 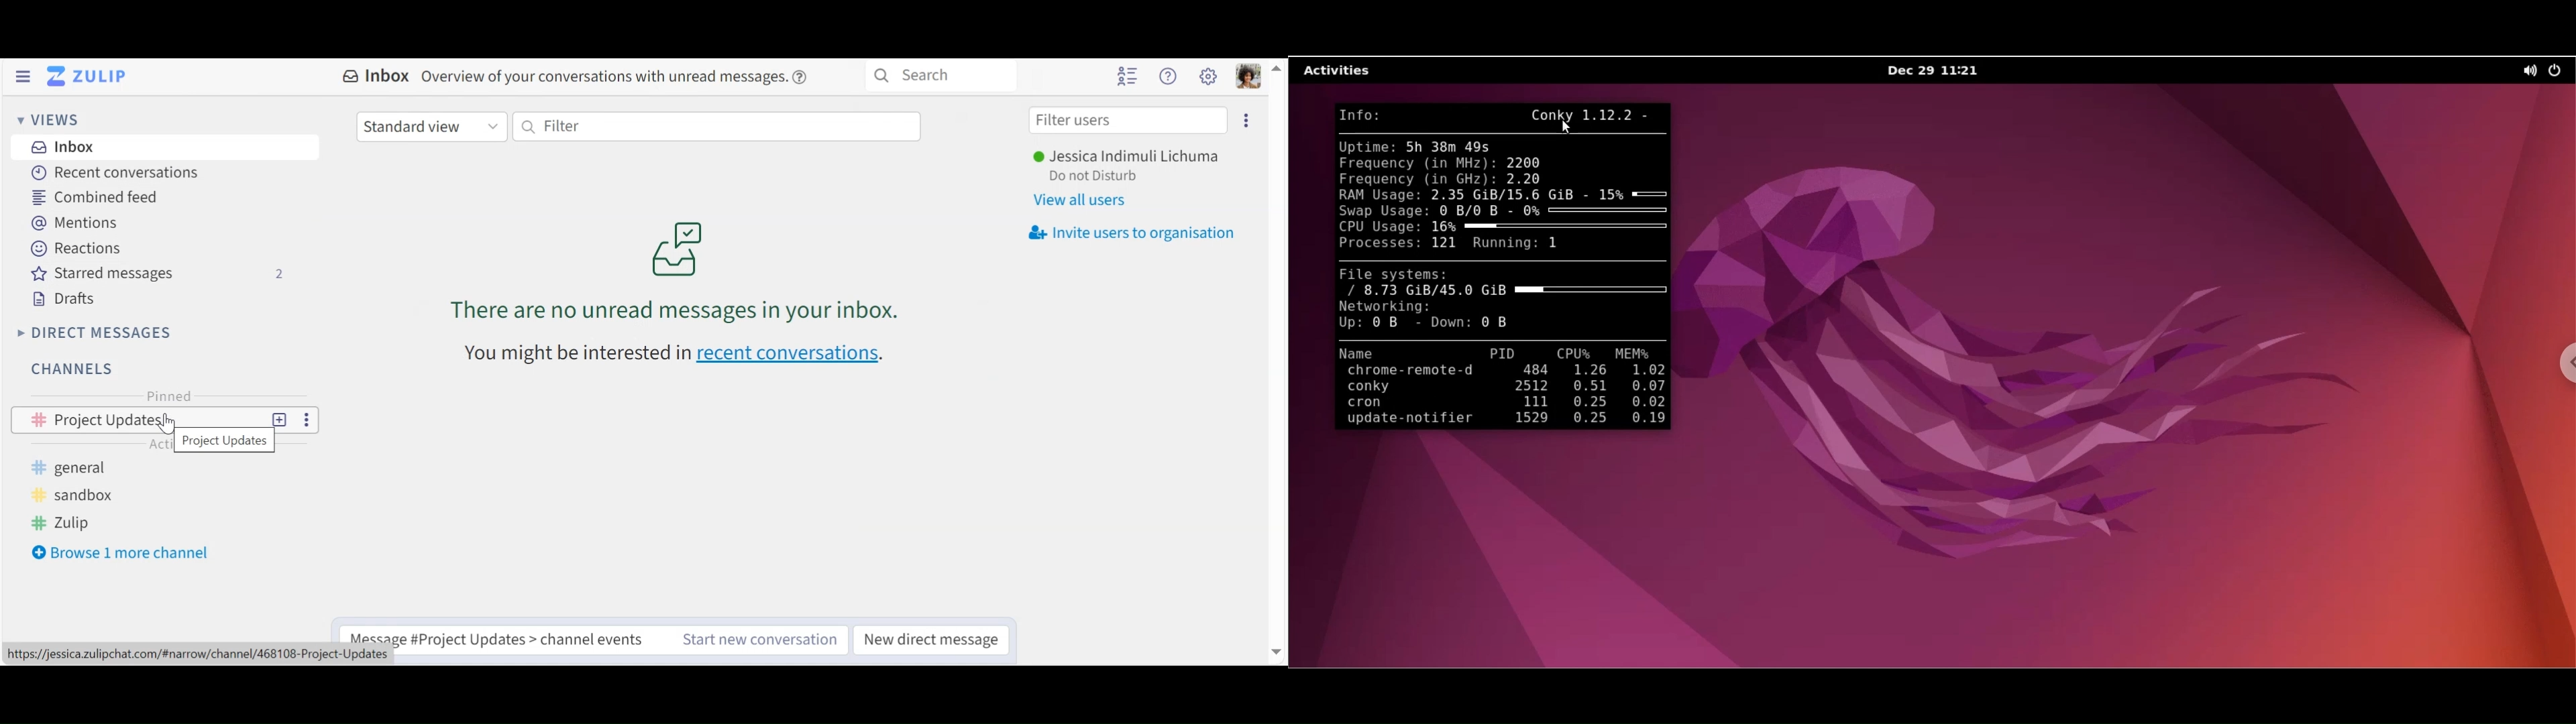 What do you see at coordinates (756, 640) in the screenshot?
I see `Start ne conversations` at bounding box center [756, 640].